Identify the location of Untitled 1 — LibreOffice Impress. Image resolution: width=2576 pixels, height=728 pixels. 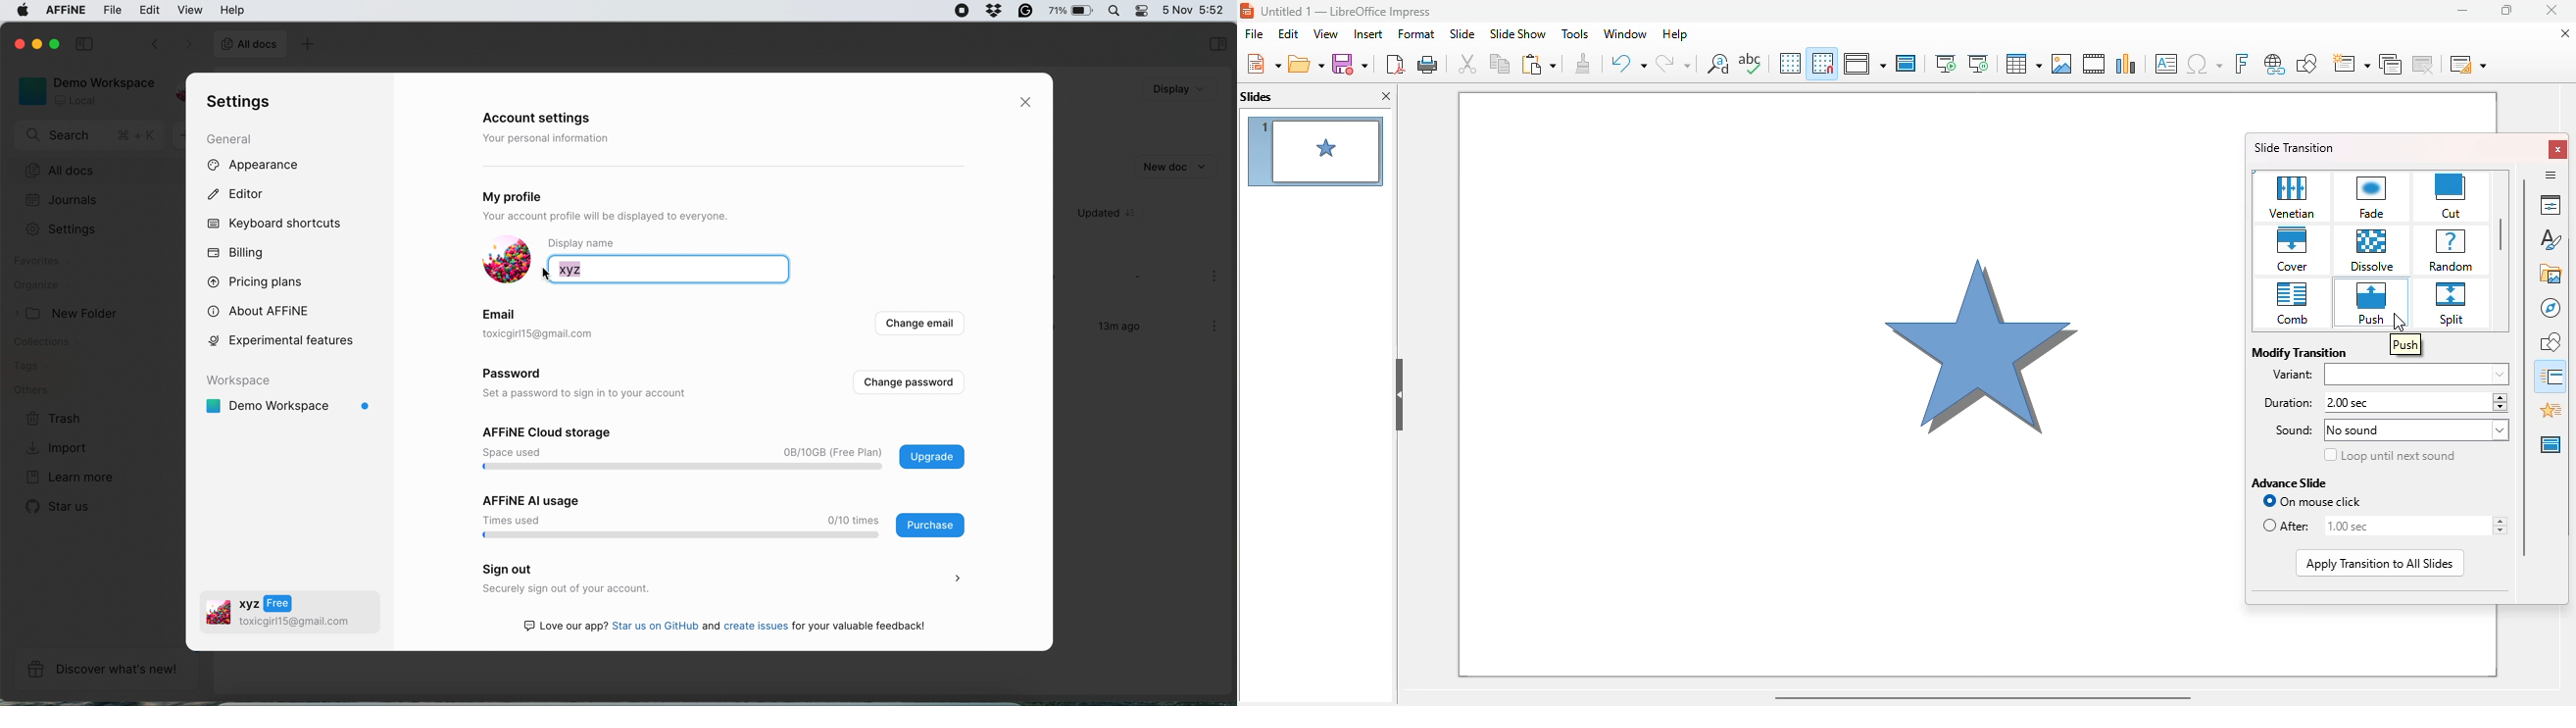
(1349, 12).